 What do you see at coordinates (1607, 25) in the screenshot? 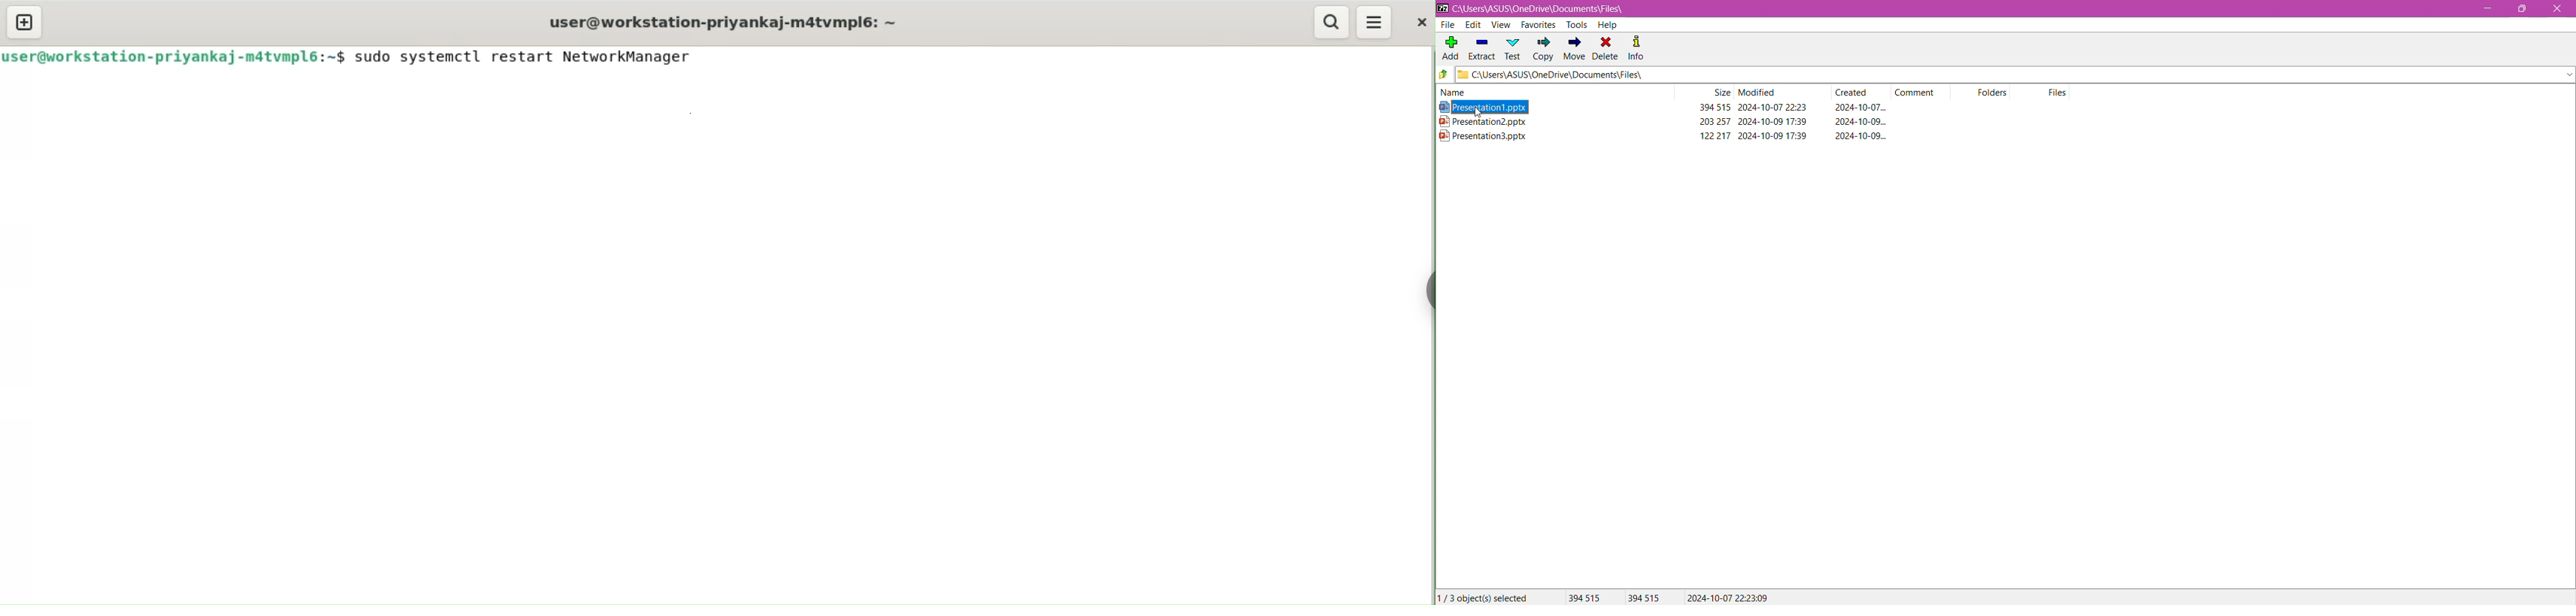
I see `Help` at bounding box center [1607, 25].